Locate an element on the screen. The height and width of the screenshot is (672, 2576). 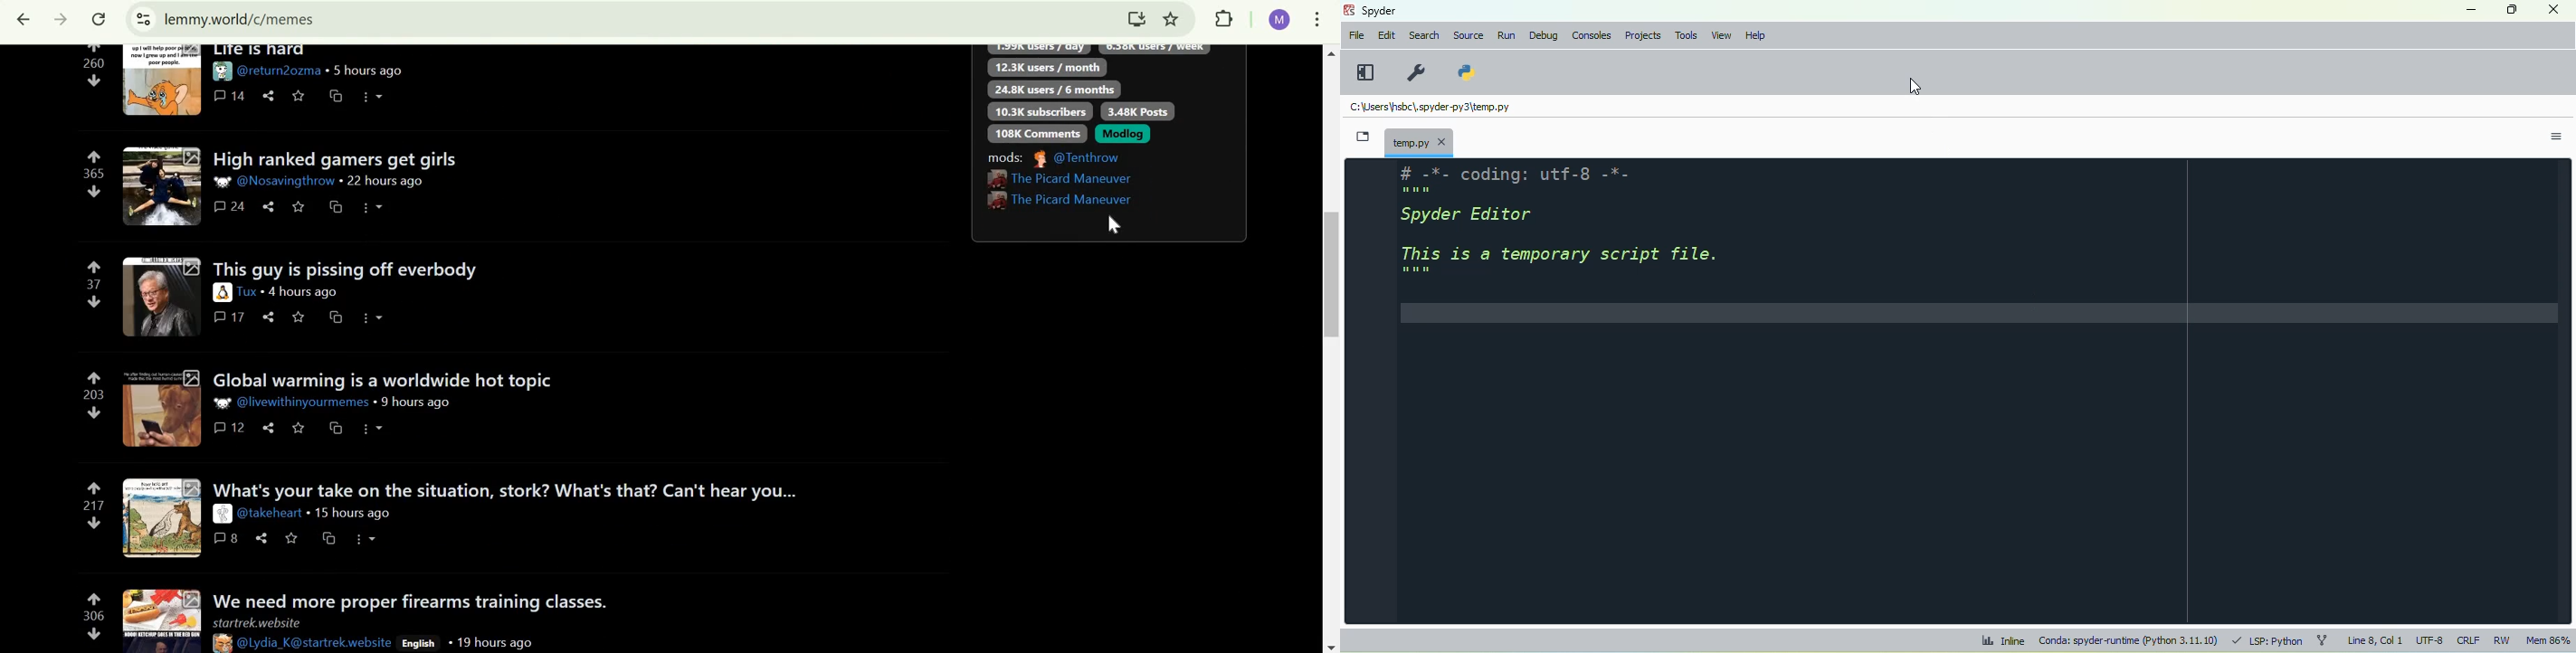
tools is located at coordinates (1687, 36).